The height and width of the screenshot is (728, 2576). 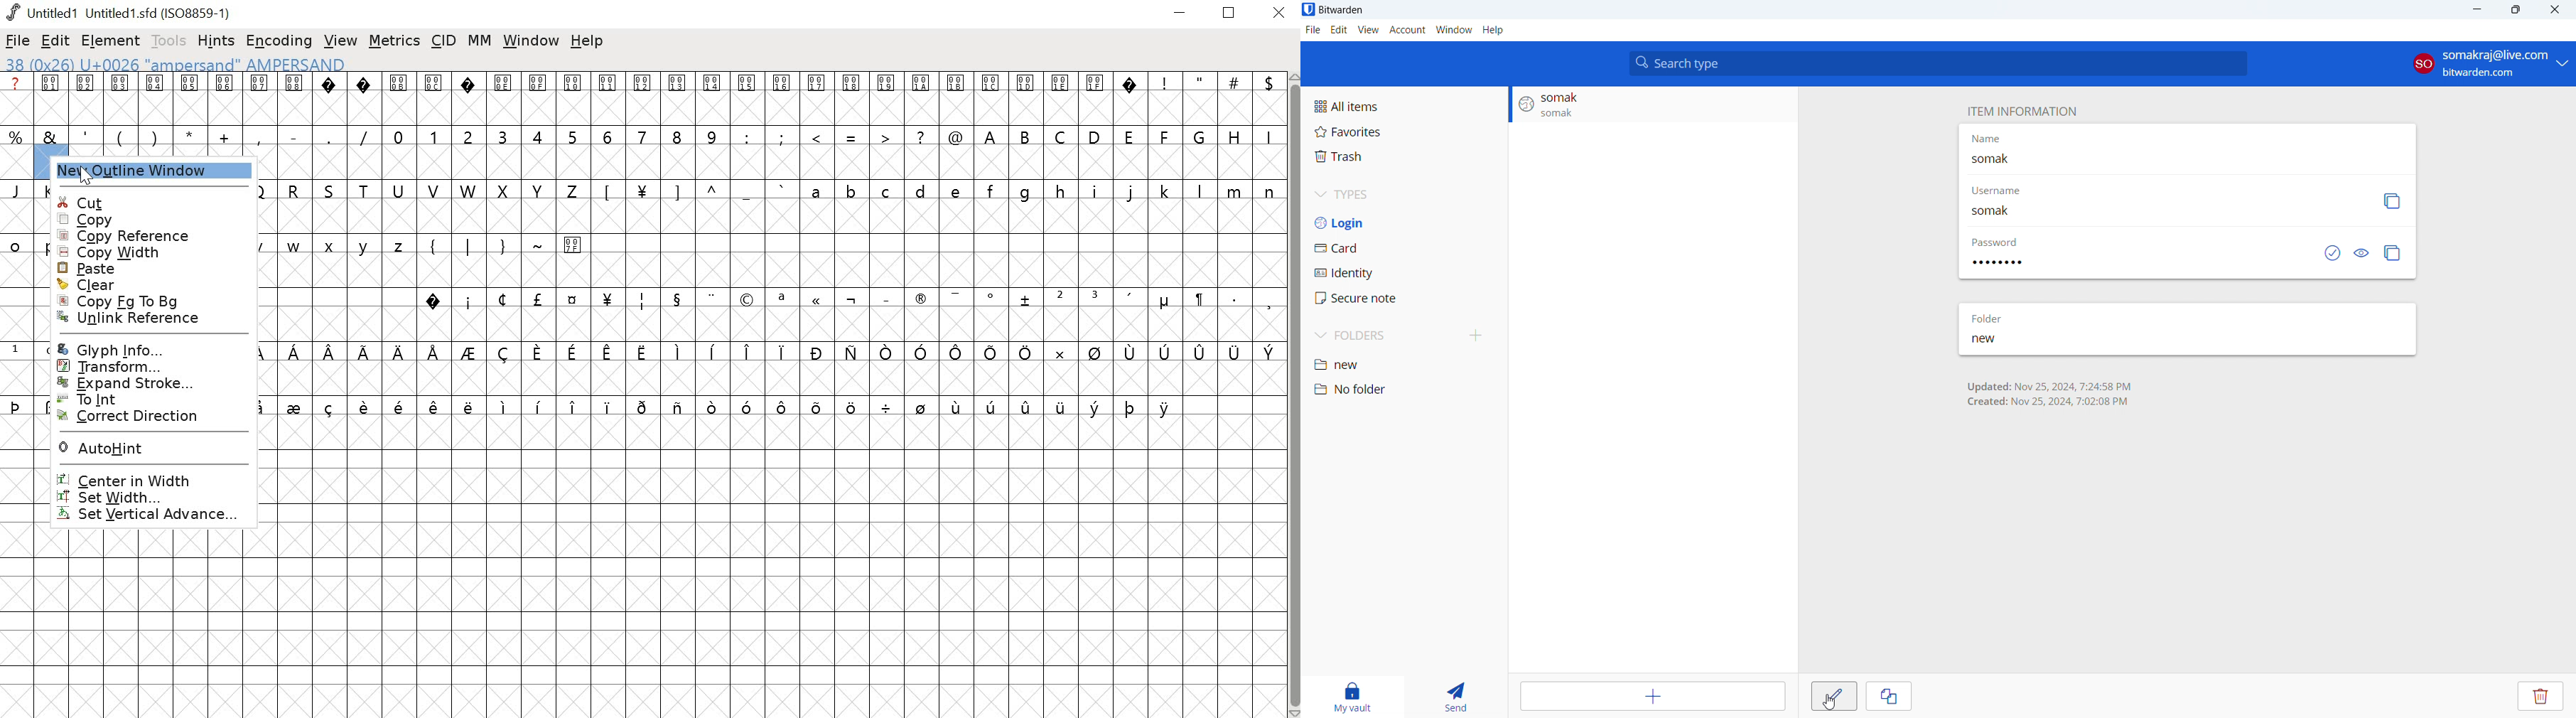 What do you see at coordinates (574, 406) in the screenshot?
I see `symbol` at bounding box center [574, 406].